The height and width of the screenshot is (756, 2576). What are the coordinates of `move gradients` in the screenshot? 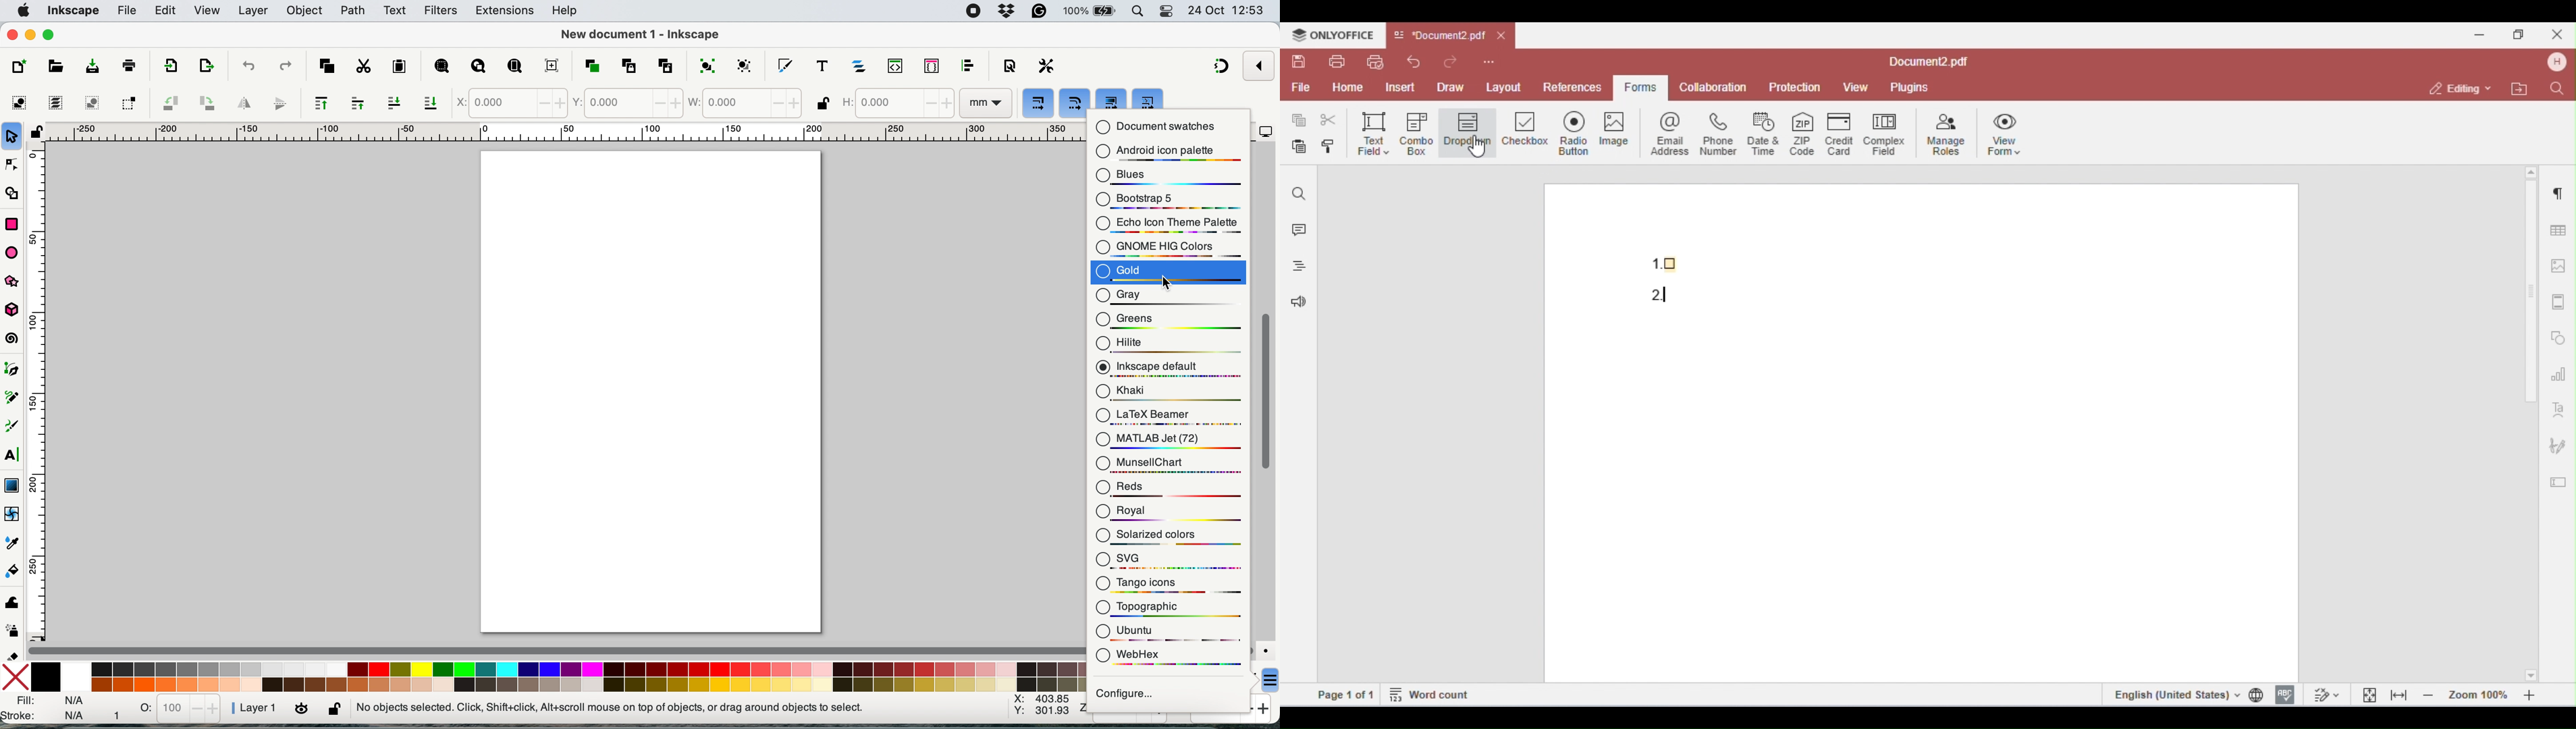 It's located at (1153, 103).